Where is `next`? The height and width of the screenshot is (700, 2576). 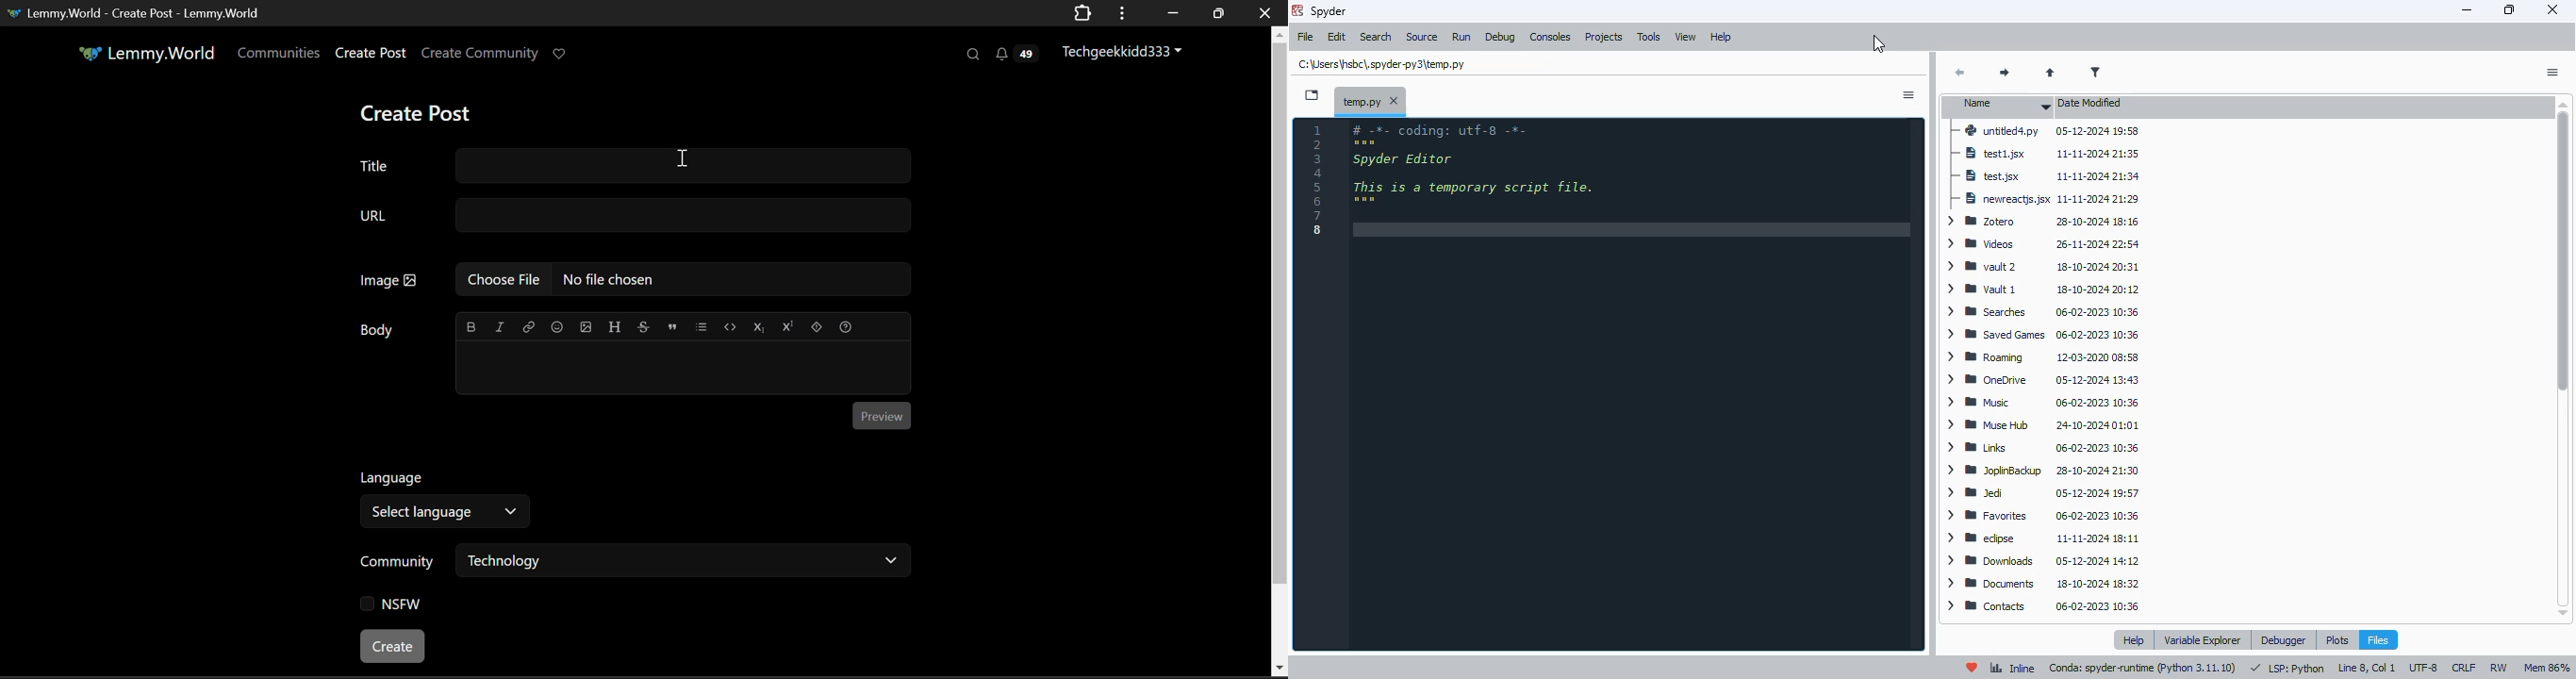
next is located at coordinates (2005, 74).